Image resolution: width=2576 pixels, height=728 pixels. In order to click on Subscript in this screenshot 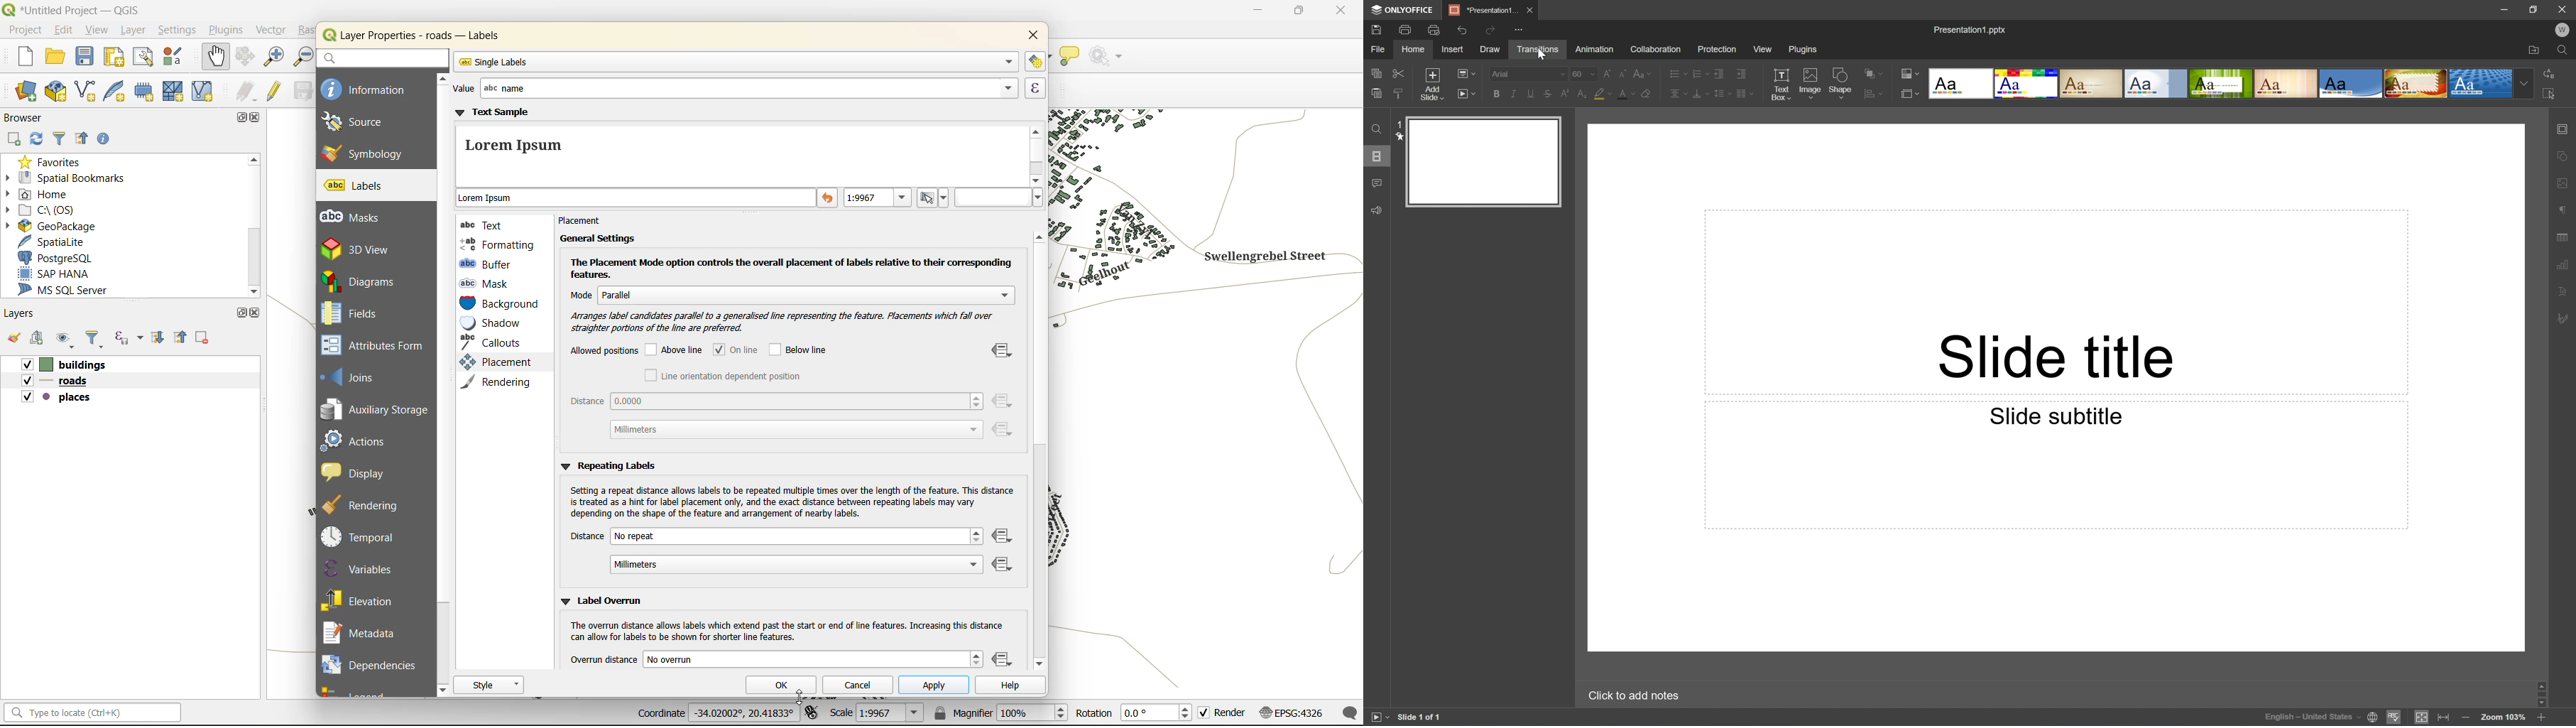, I will do `click(1582, 94)`.